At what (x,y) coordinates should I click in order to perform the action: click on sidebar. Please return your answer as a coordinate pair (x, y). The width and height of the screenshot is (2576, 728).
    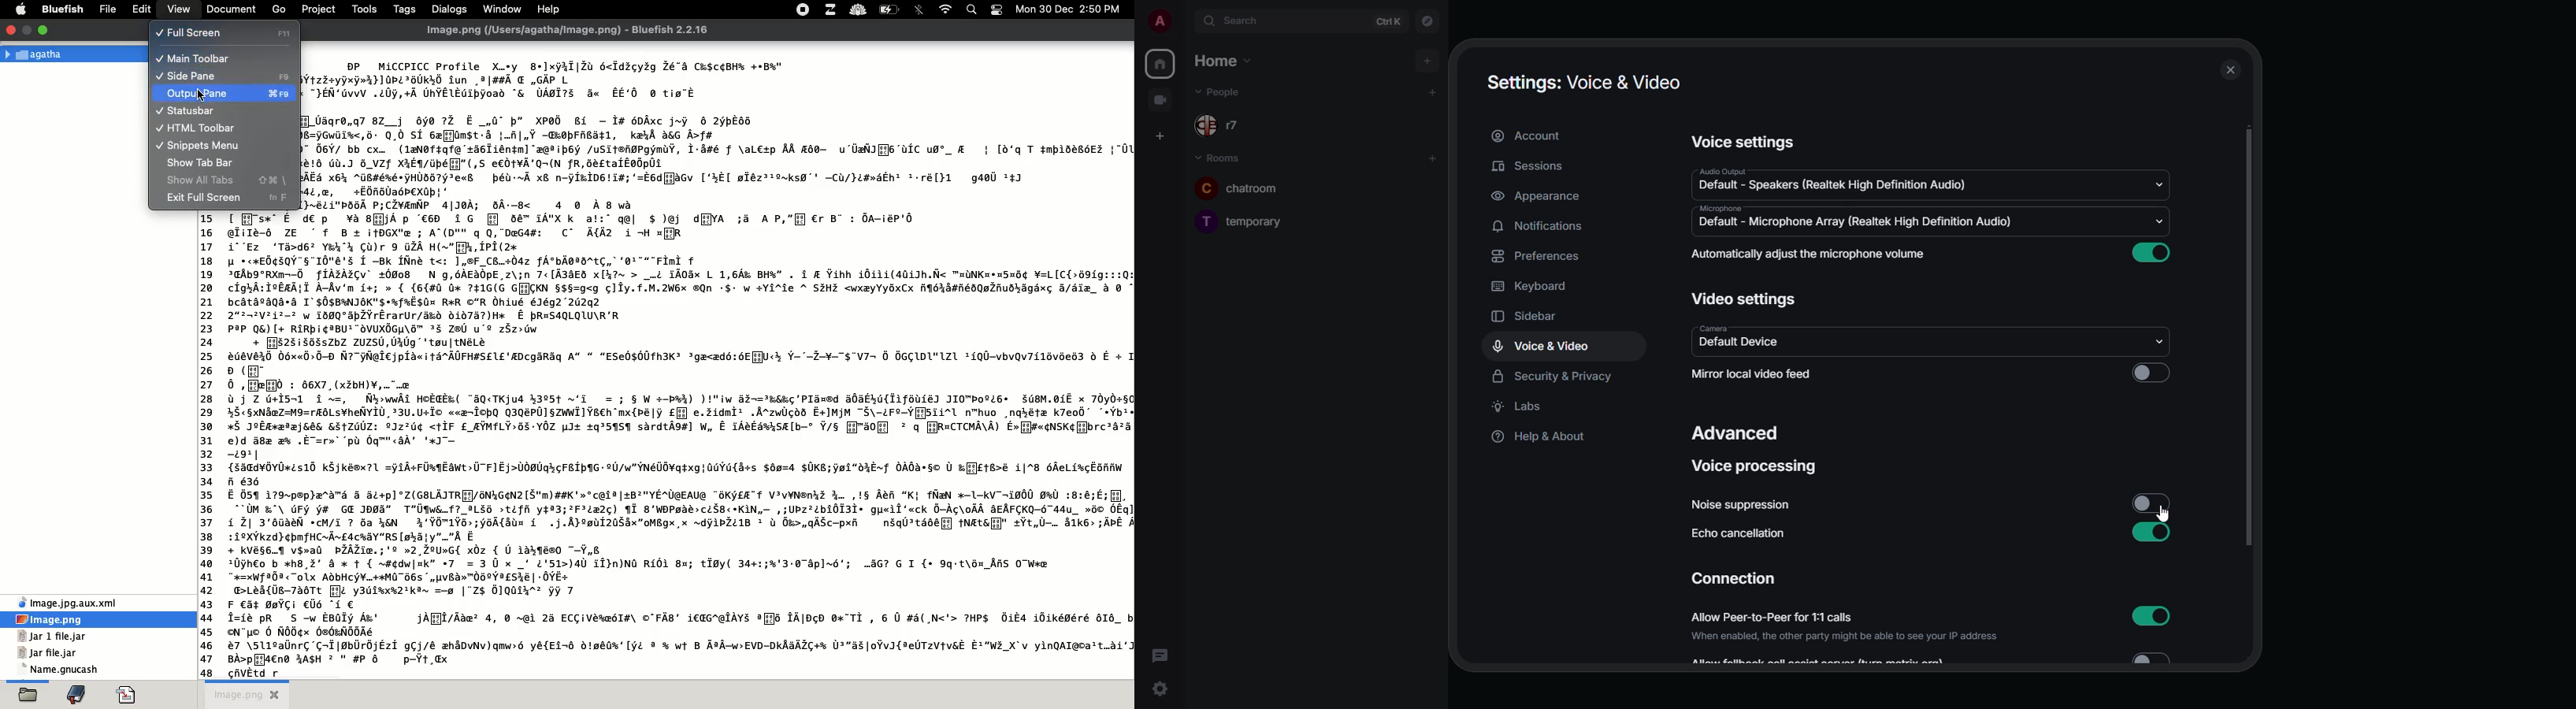
    Looking at the image, I should click on (1536, 317).